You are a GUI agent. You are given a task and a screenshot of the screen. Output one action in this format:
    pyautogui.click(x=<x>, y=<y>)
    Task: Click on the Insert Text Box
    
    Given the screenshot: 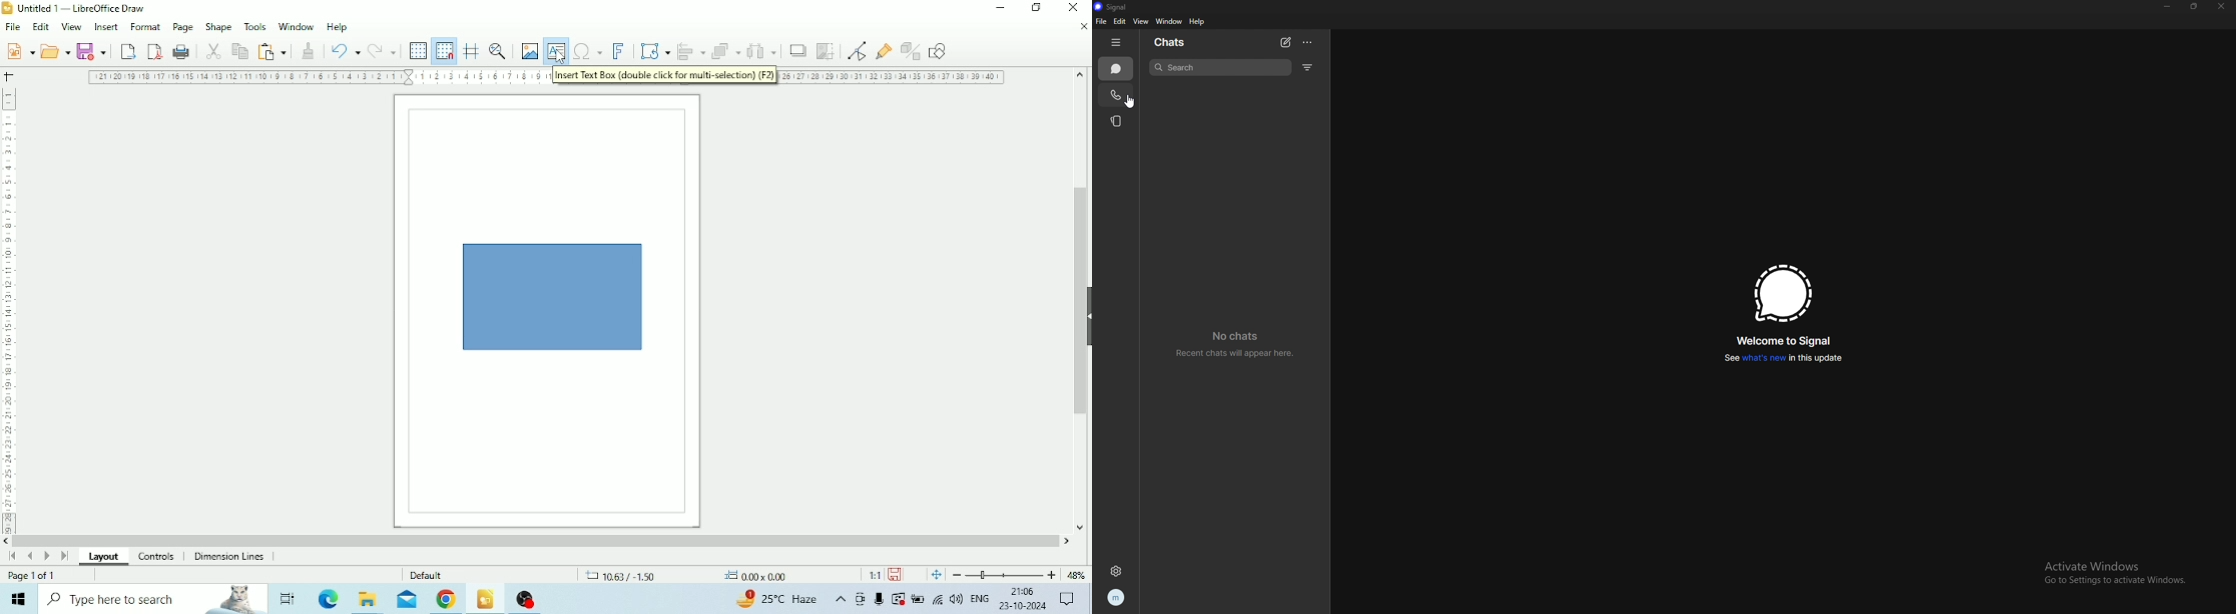 What is the action you would take?
    pyautogui.click(x=554, y=51)
    